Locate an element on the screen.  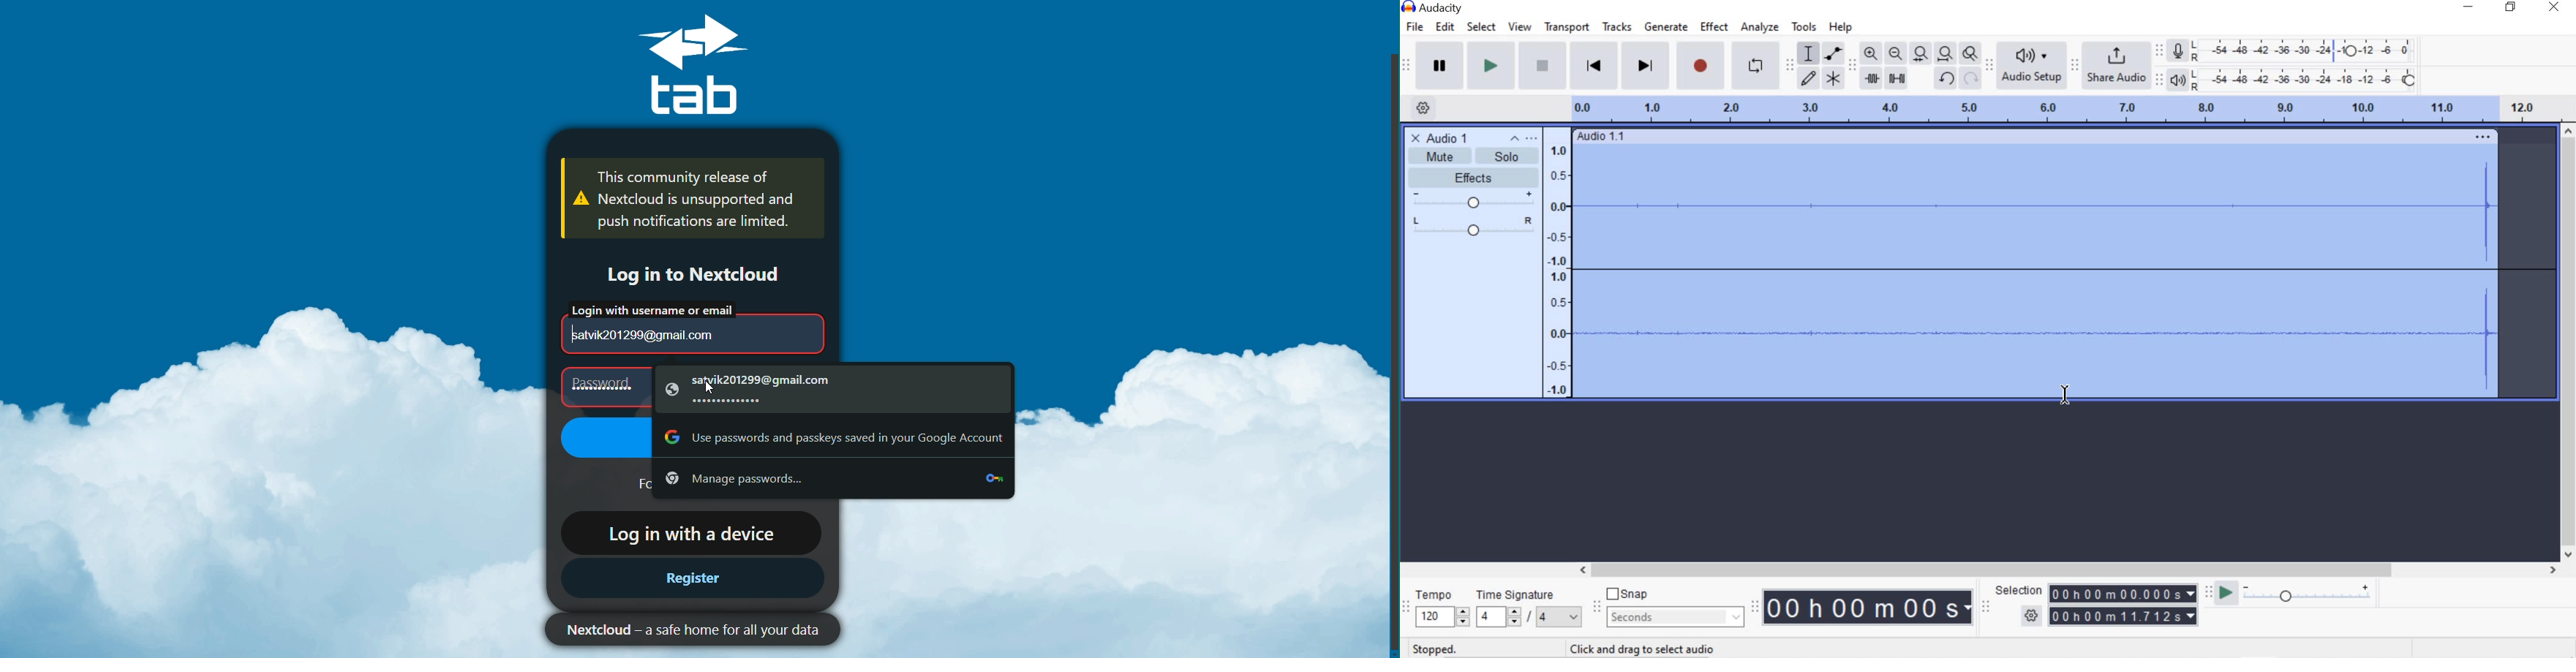
Zoom Out is located at coordinates (1897, 54).